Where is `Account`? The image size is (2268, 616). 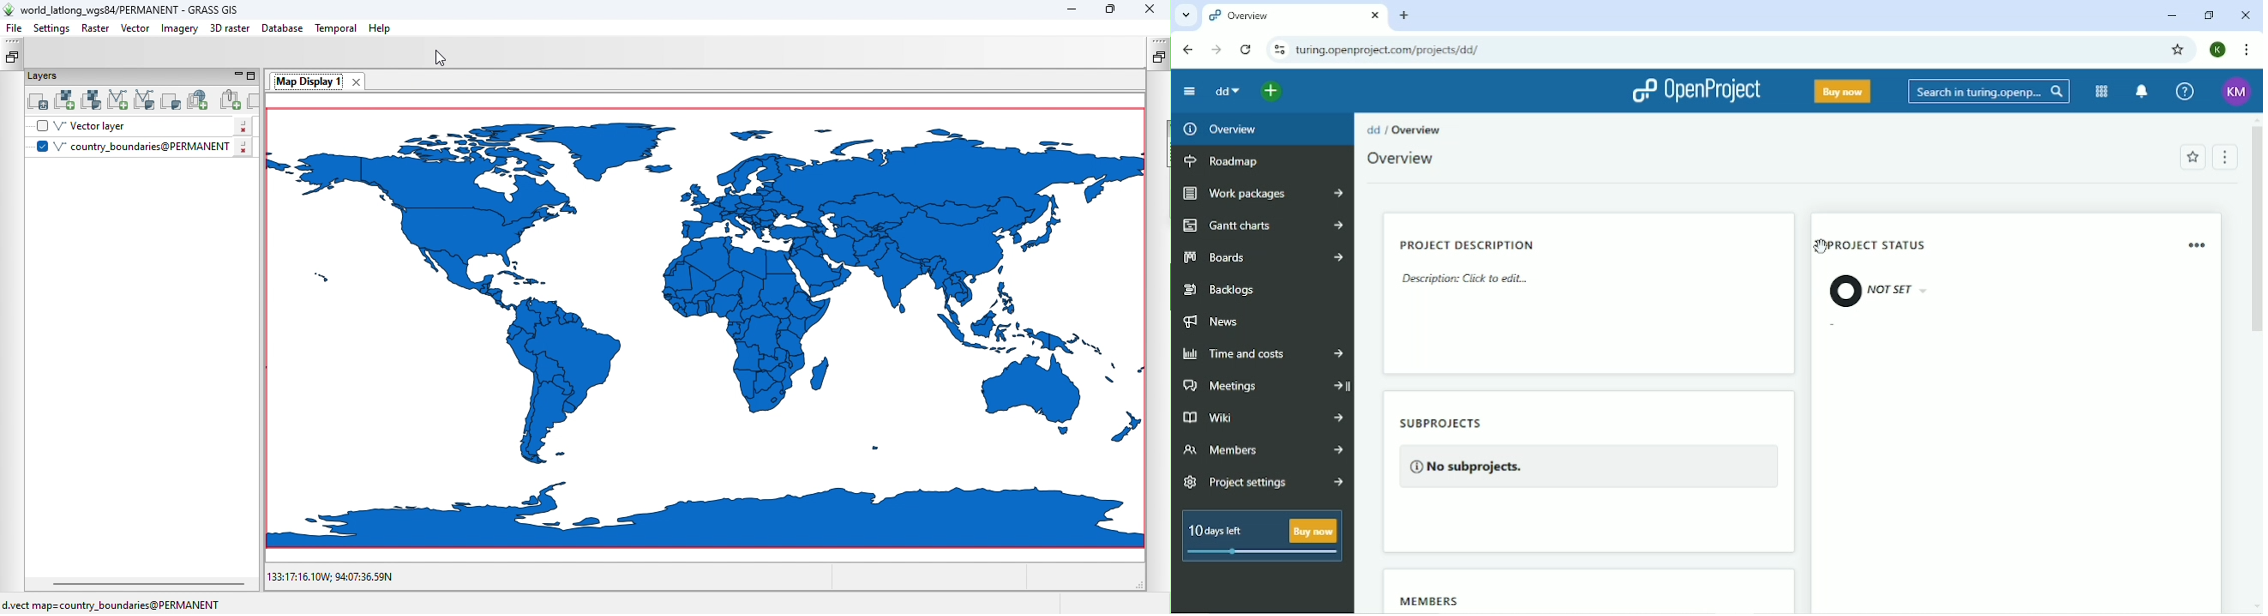
Account is located at coordinates (2219, 50).